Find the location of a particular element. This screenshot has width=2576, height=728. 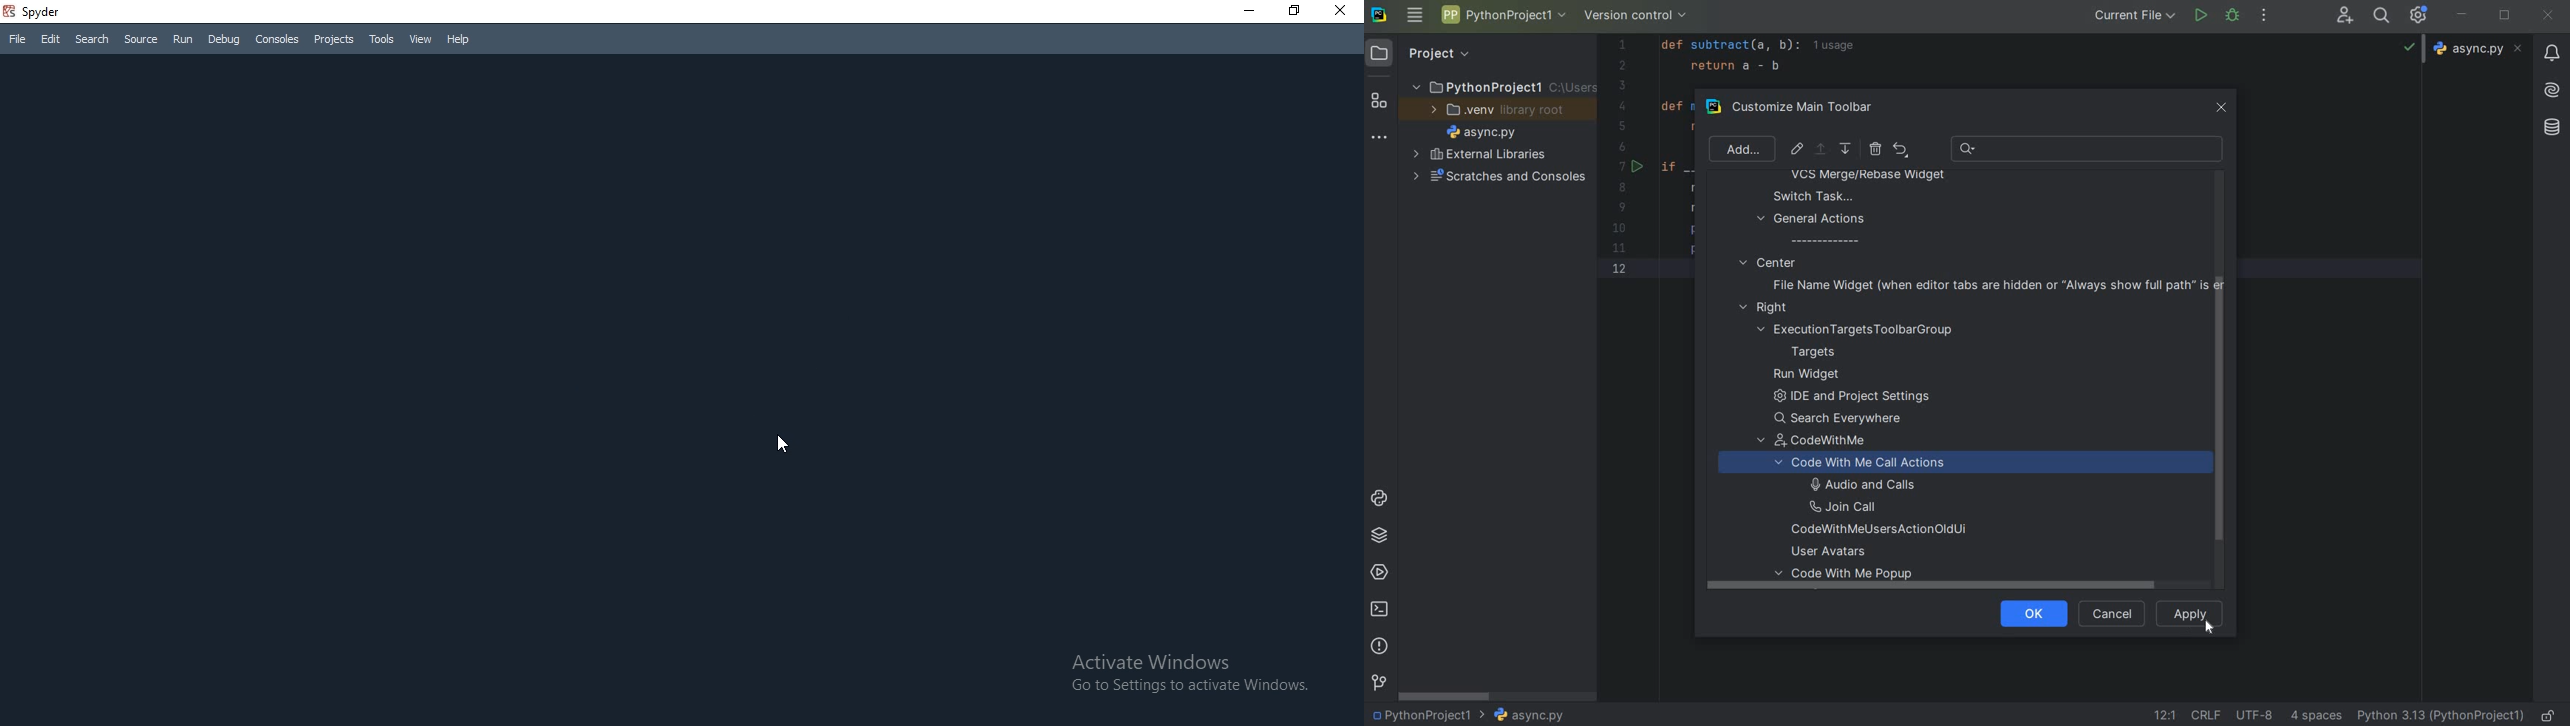

general actions is located at coordinates (1812, 229).